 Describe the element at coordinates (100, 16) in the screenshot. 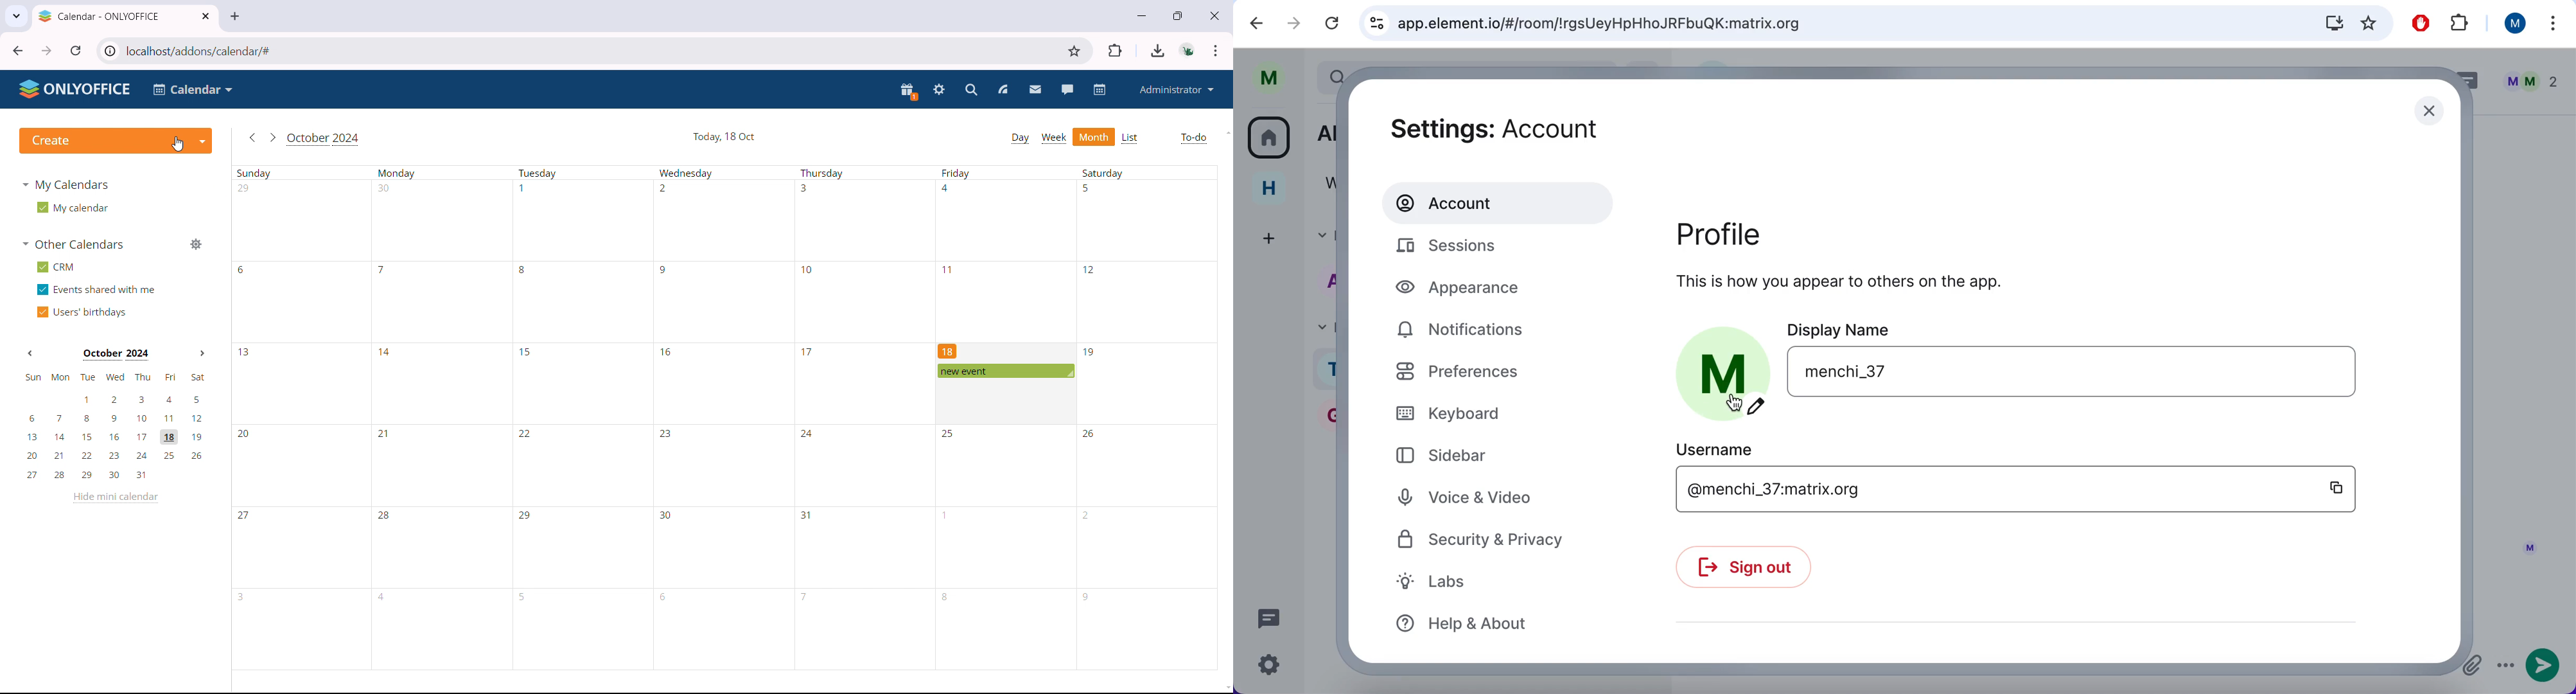

I see `Calendar - ONLYOFFICE` at that location.